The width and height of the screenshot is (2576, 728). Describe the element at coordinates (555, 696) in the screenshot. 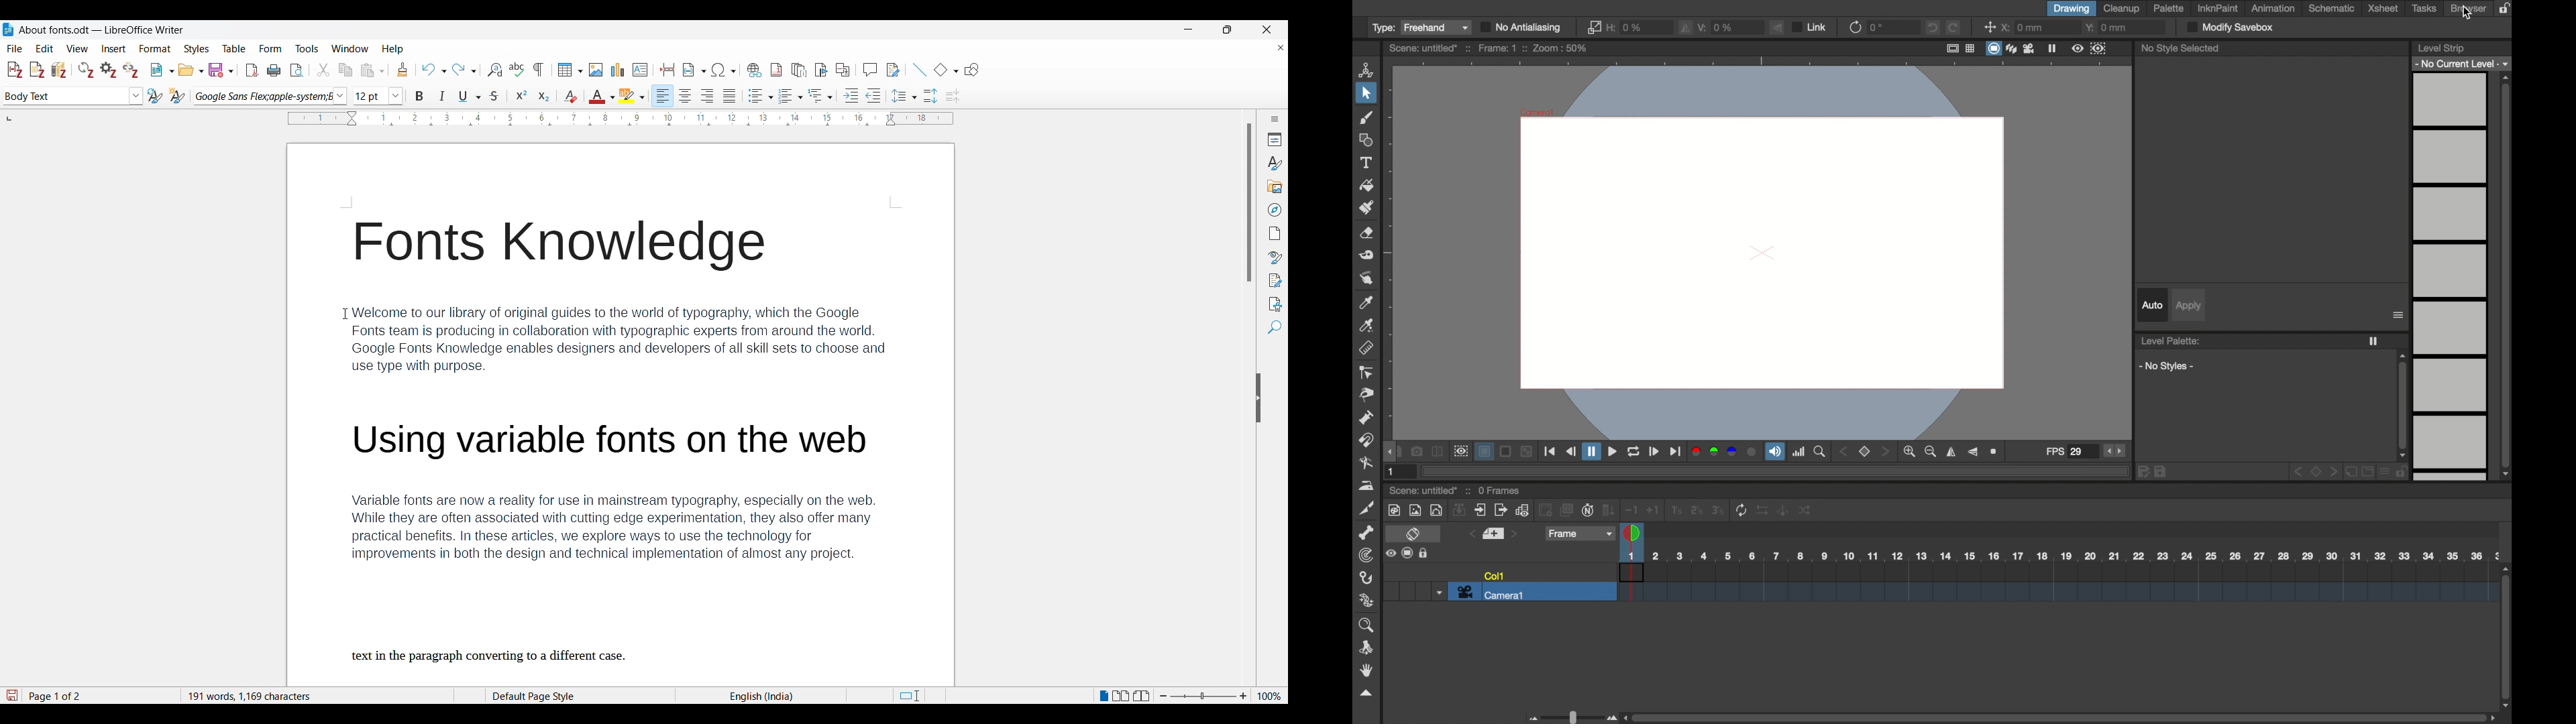

I see `Page style` at that location.